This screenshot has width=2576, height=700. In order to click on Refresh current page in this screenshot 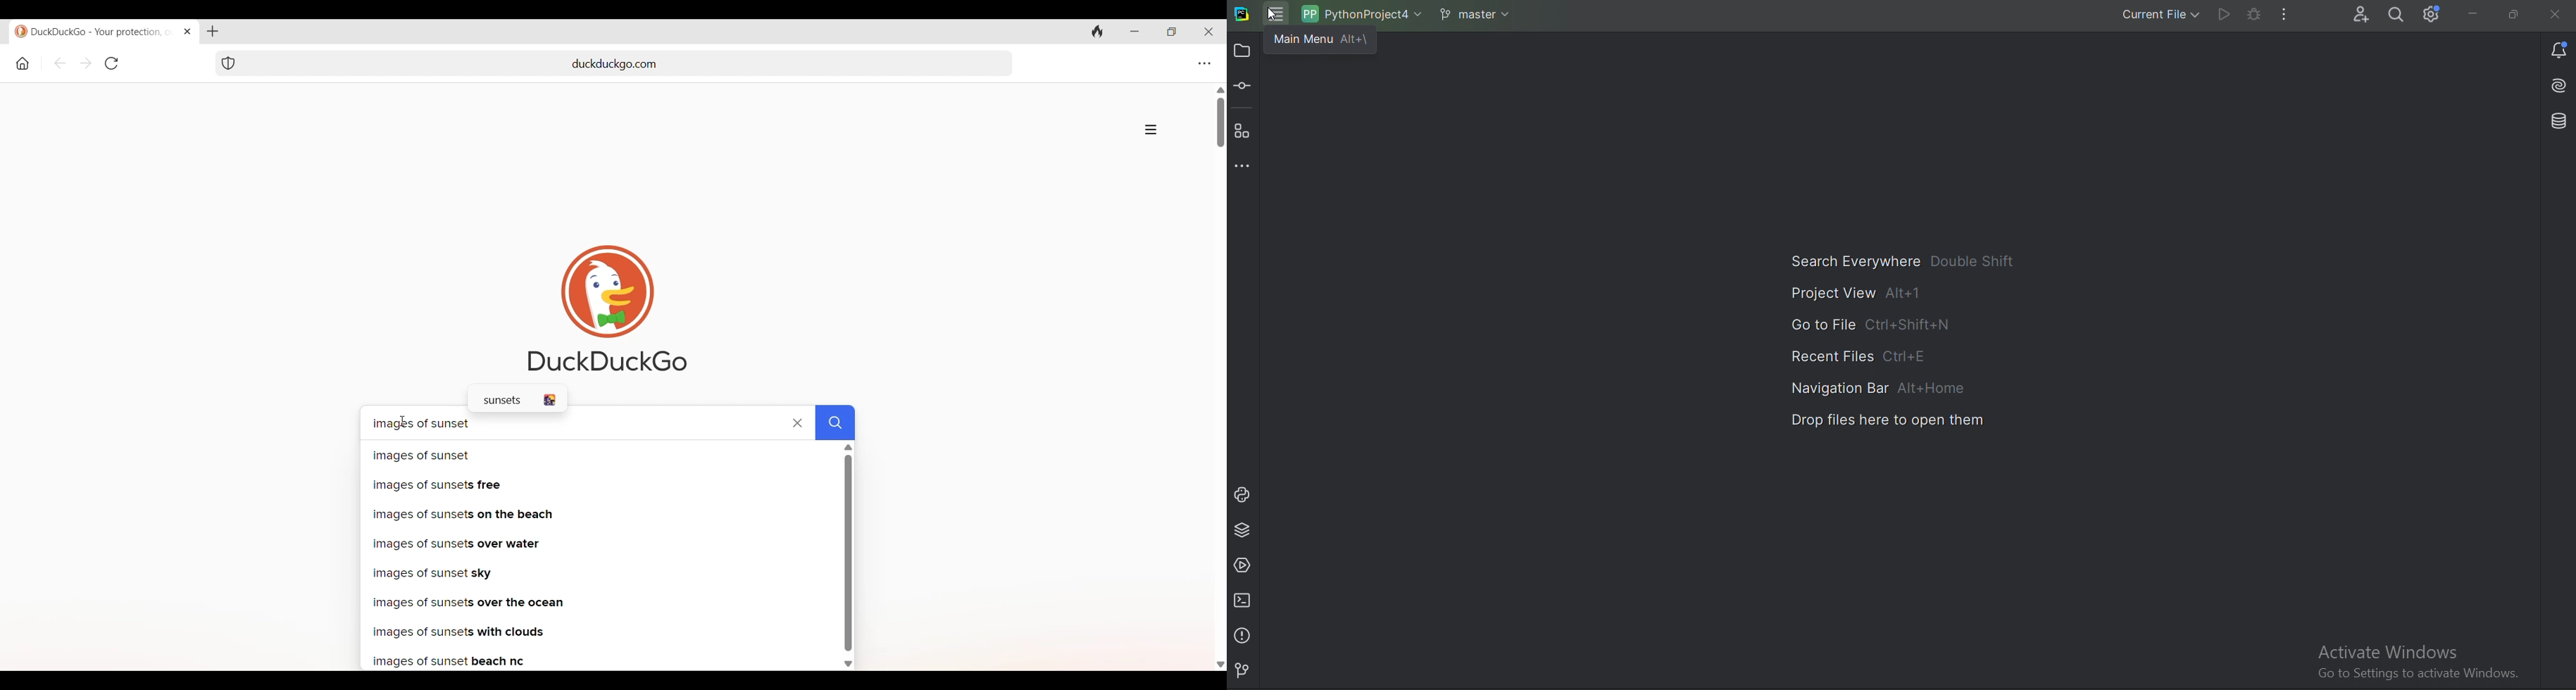, I will do `click(112, 63)`.